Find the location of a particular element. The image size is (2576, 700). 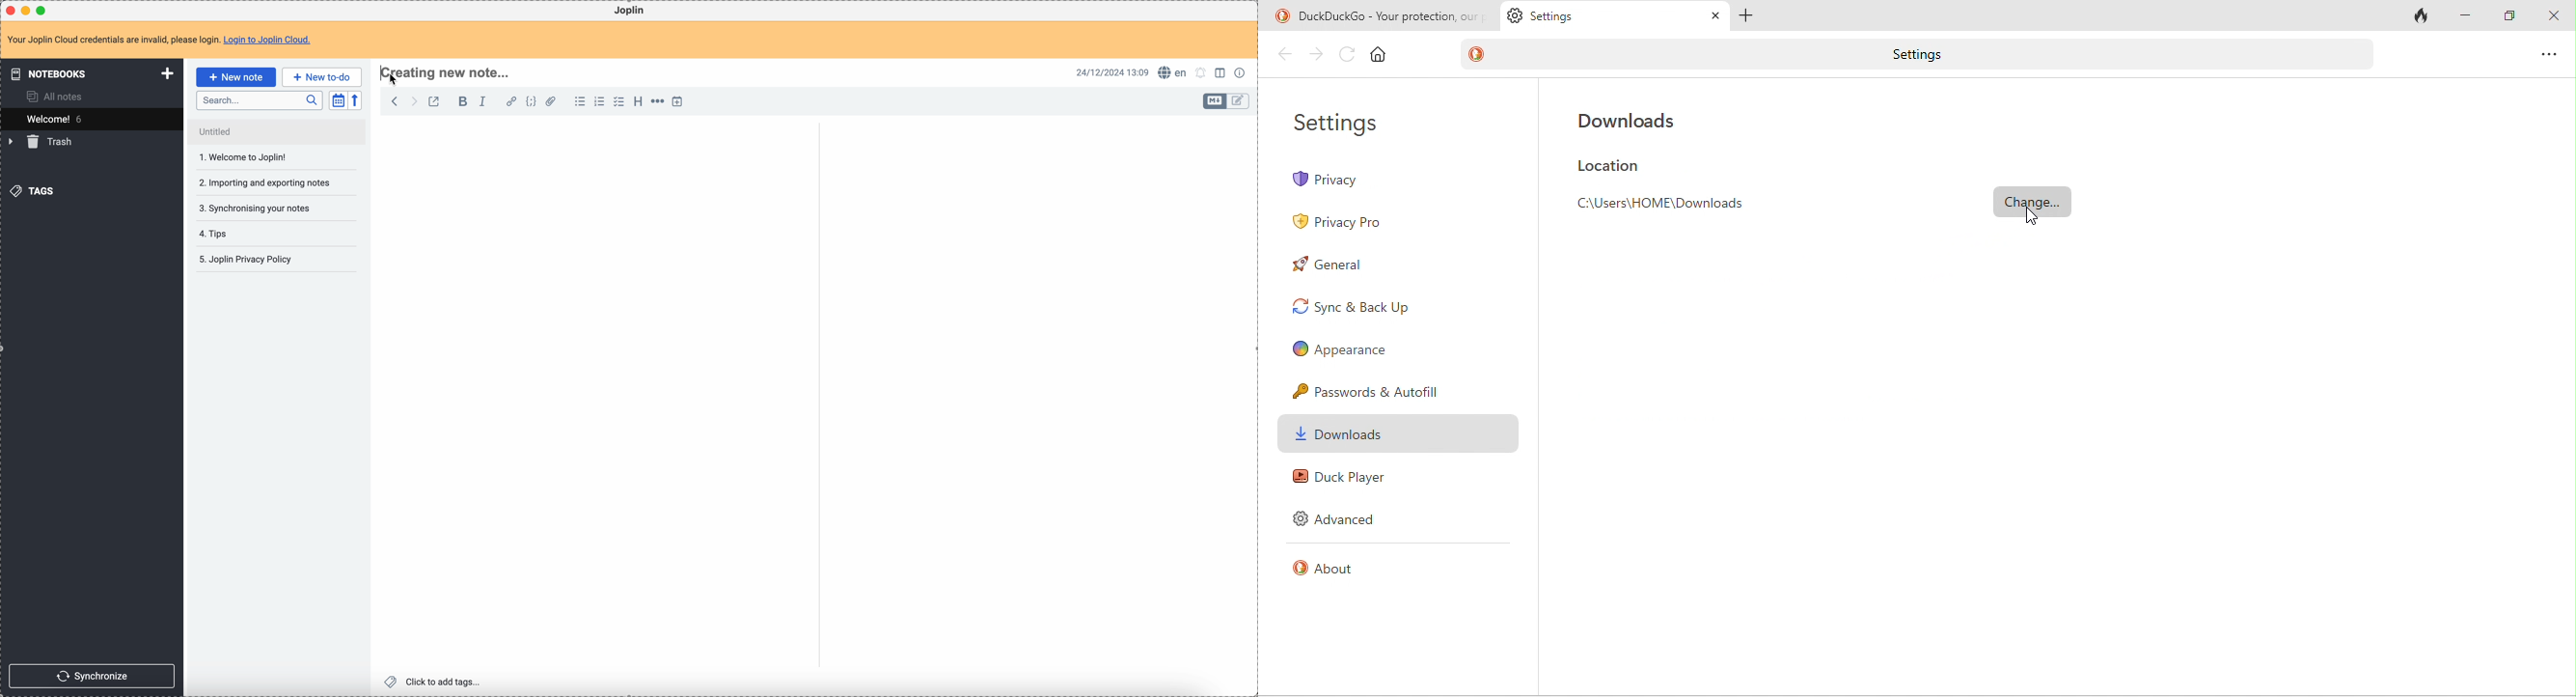

synchronising your notes is located at coordinates (254, 207).